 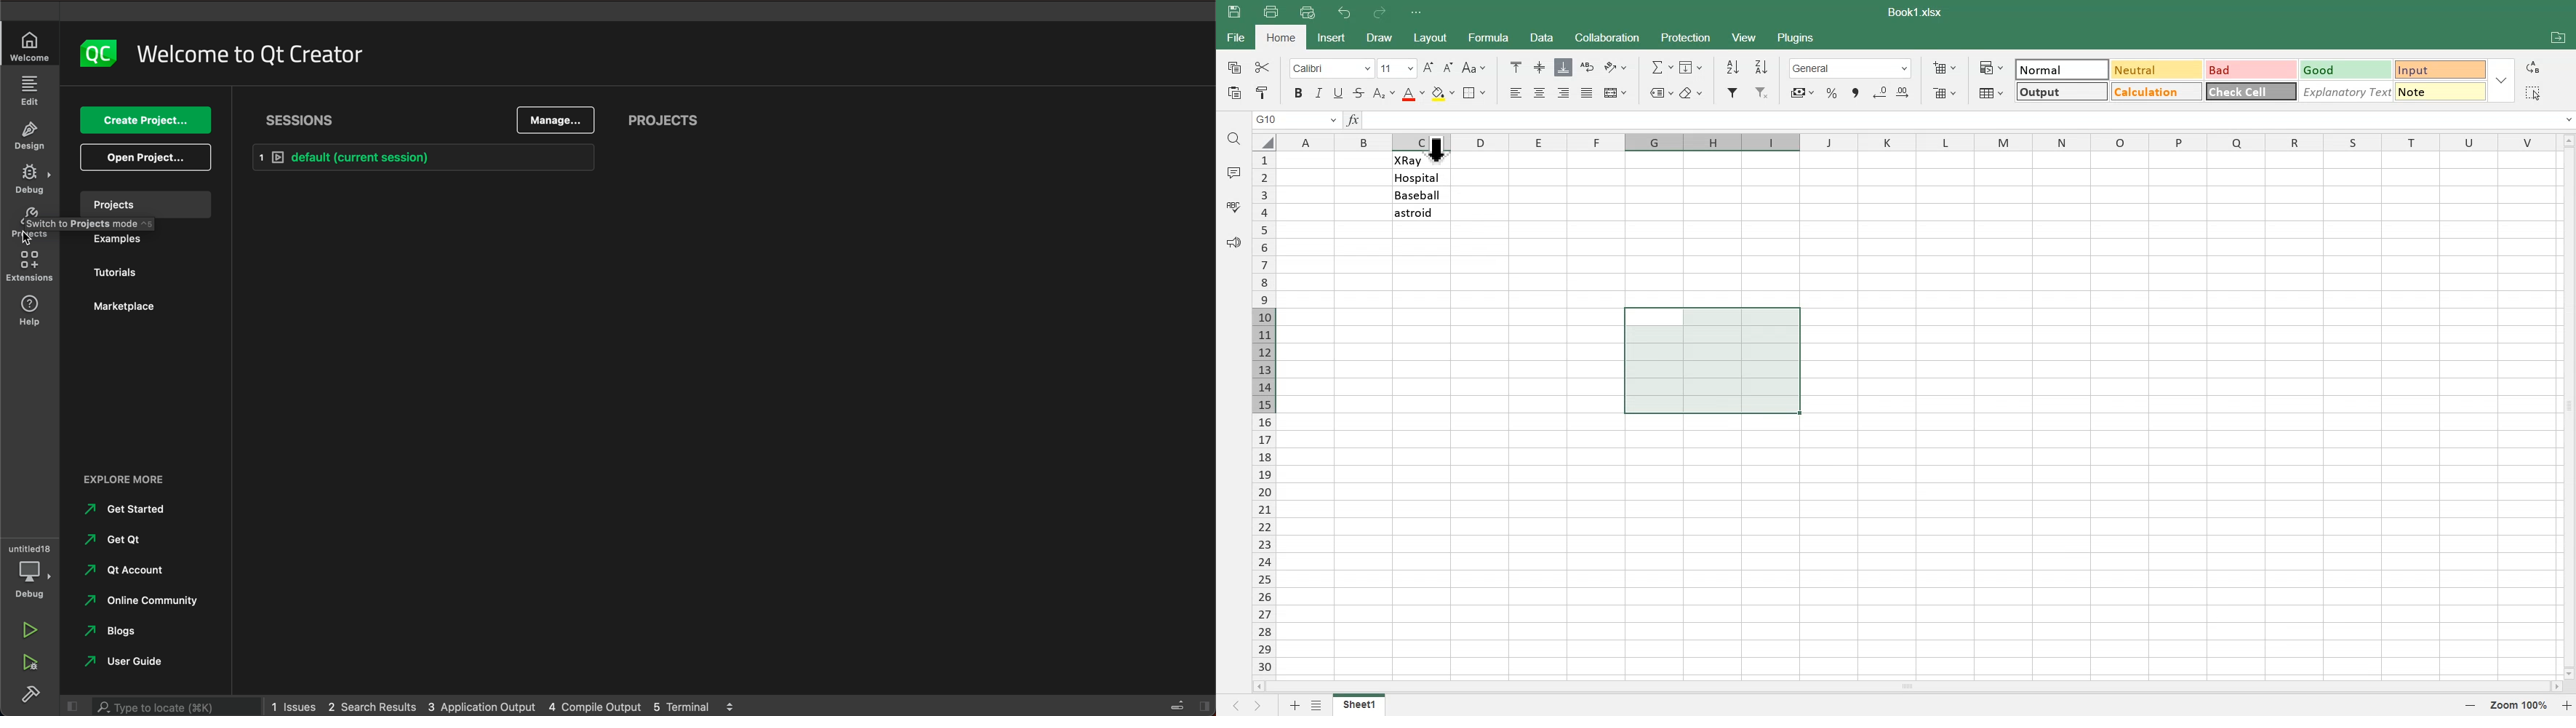 What do you see at coordinates (1261, 67) in the screenshot?
I see `Cut` at bounding box center [1261, 67].